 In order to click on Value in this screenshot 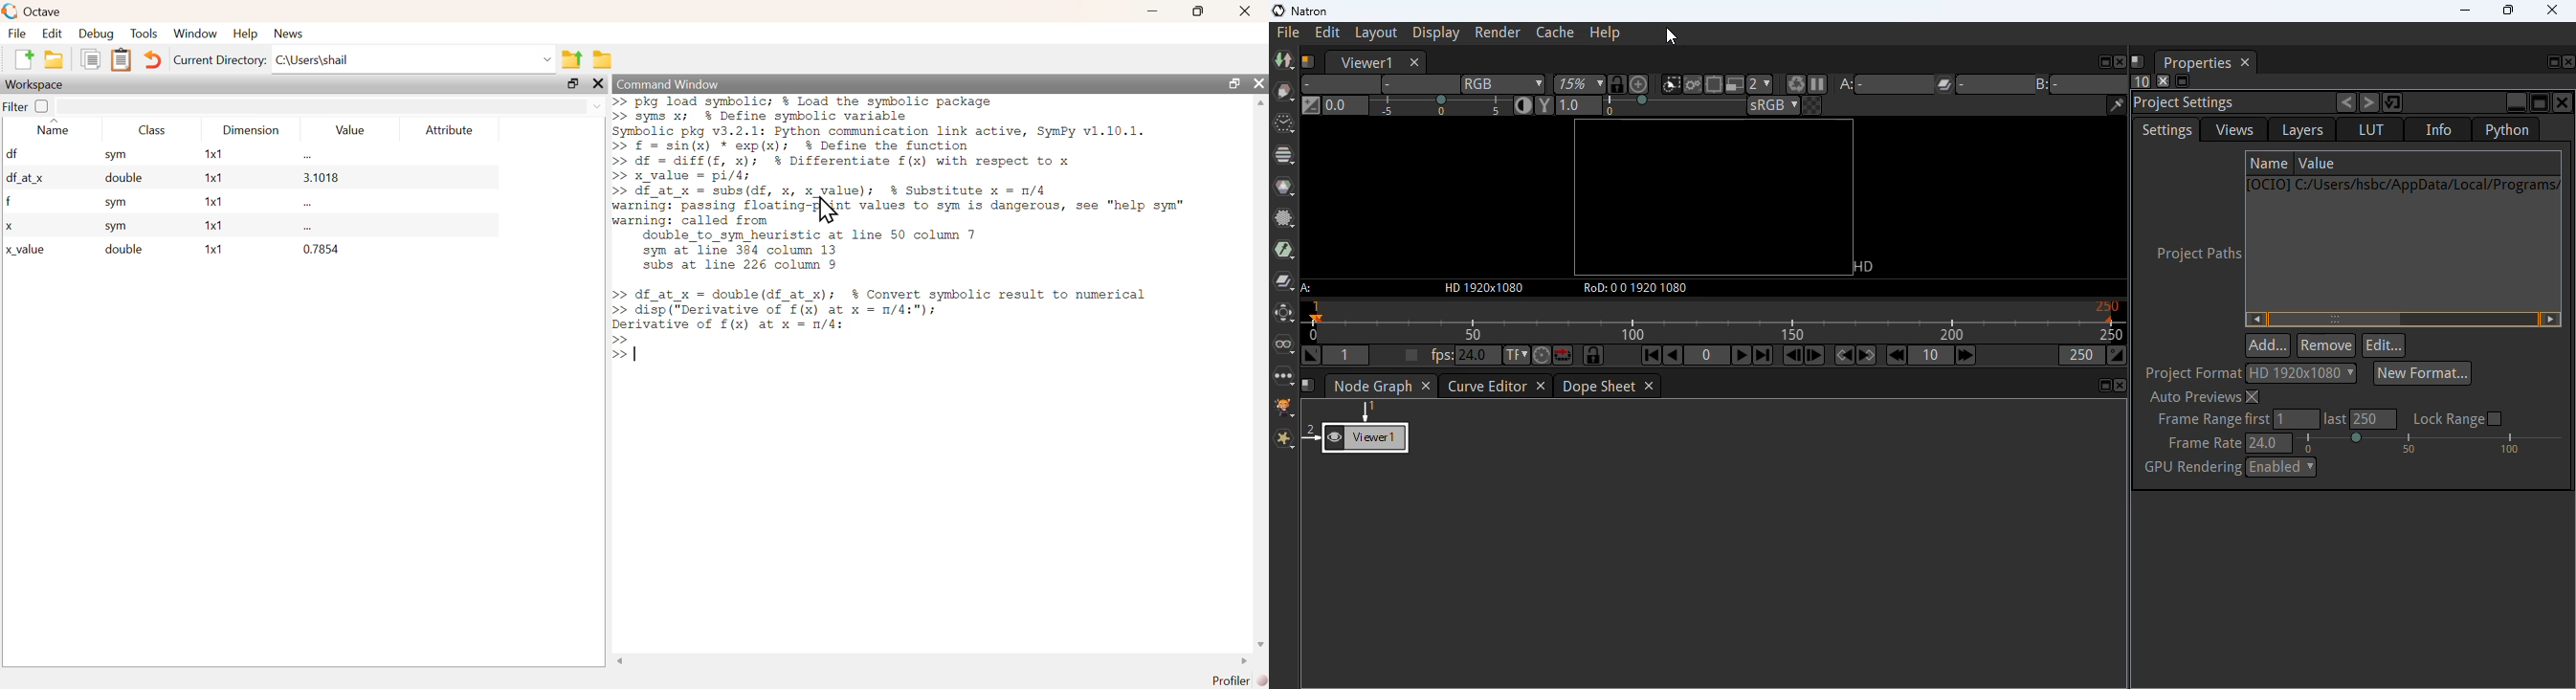, I will do `click(347, 130)`.